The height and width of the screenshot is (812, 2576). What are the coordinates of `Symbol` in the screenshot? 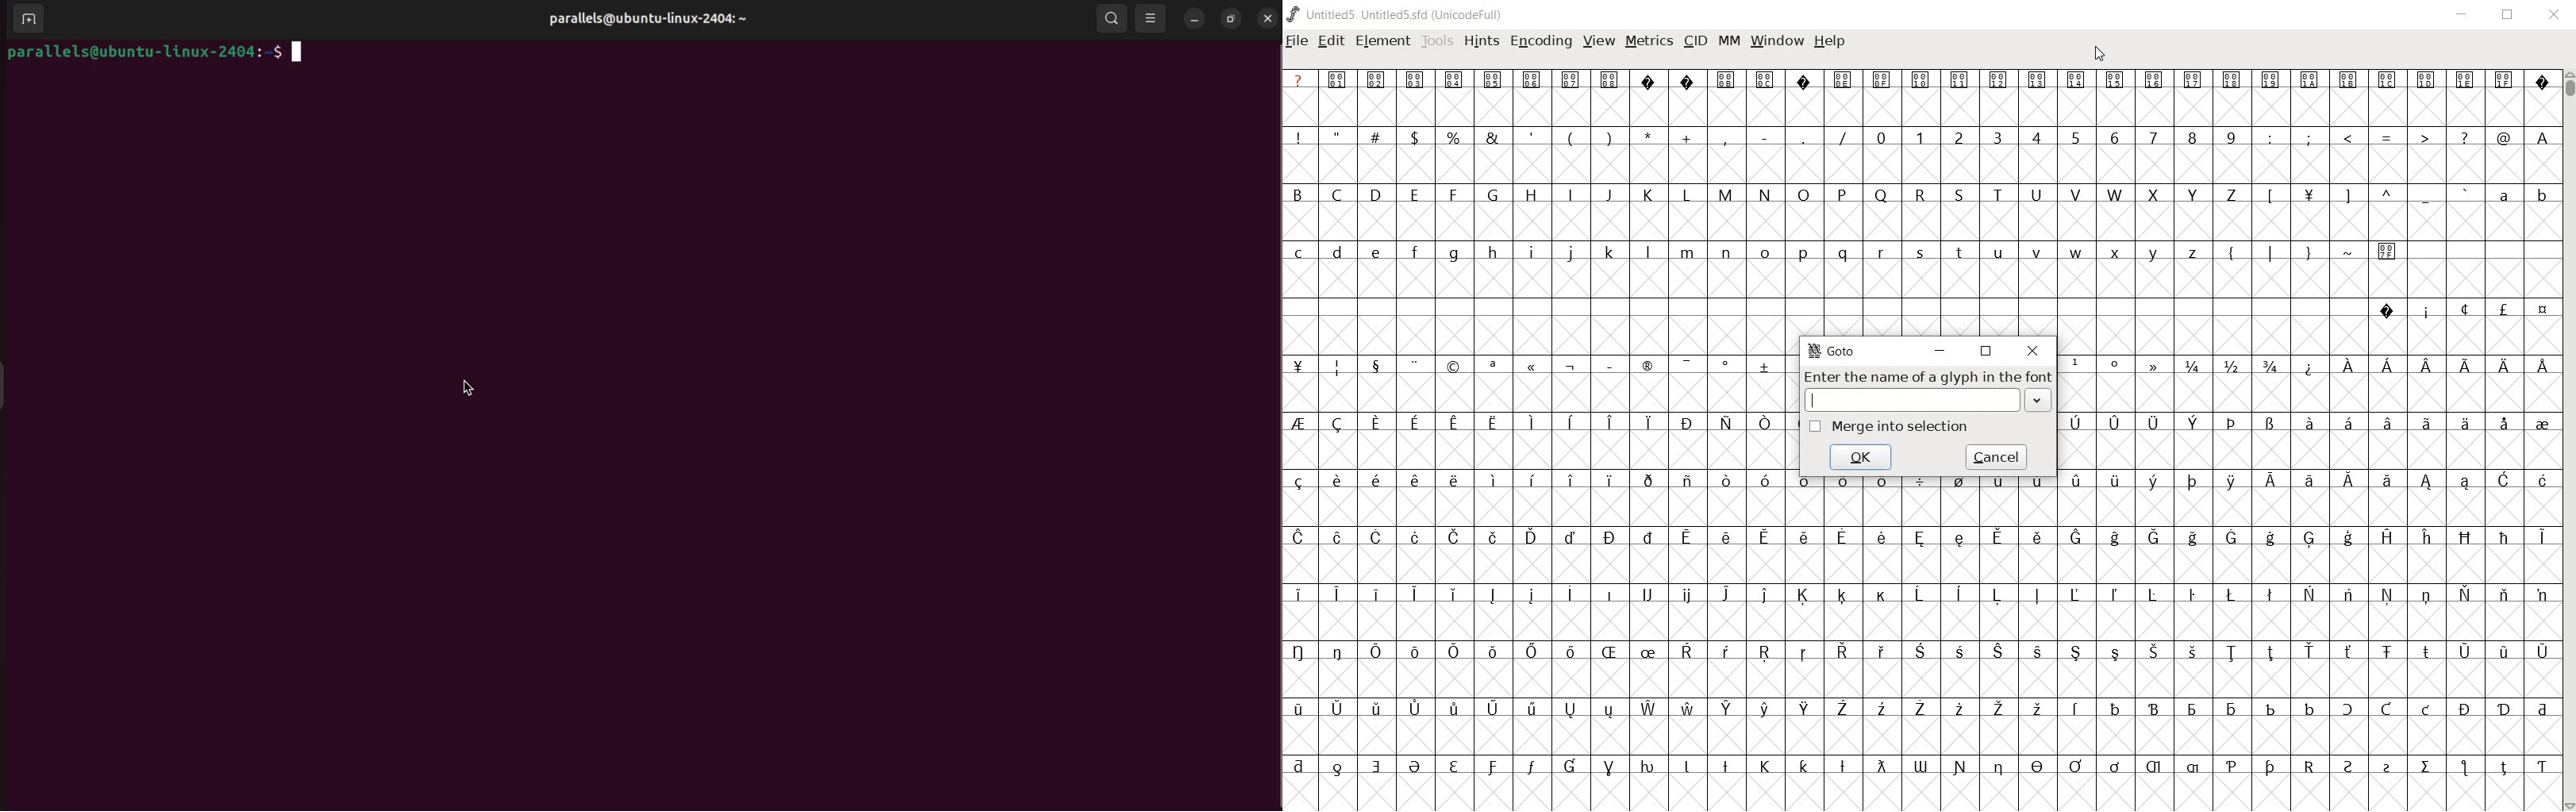 It's located at (2541, 423).